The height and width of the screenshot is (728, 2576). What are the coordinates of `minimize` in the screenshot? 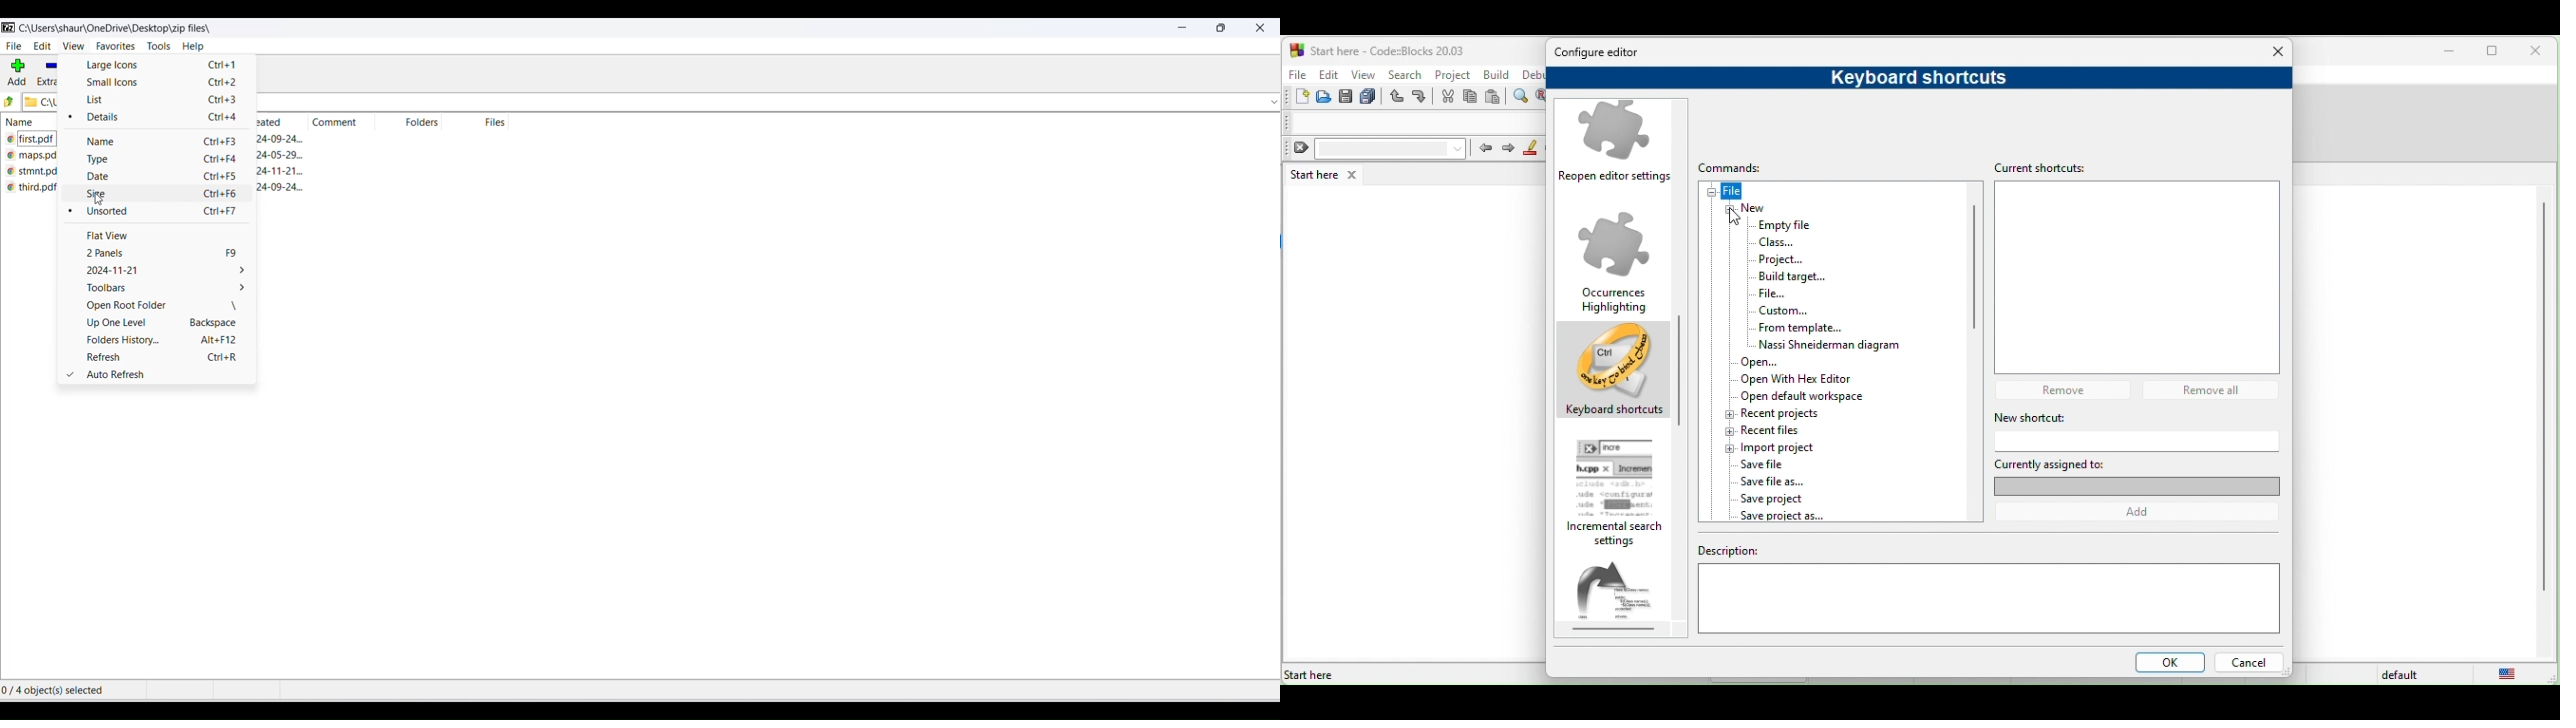 It's located at (2450, 52).